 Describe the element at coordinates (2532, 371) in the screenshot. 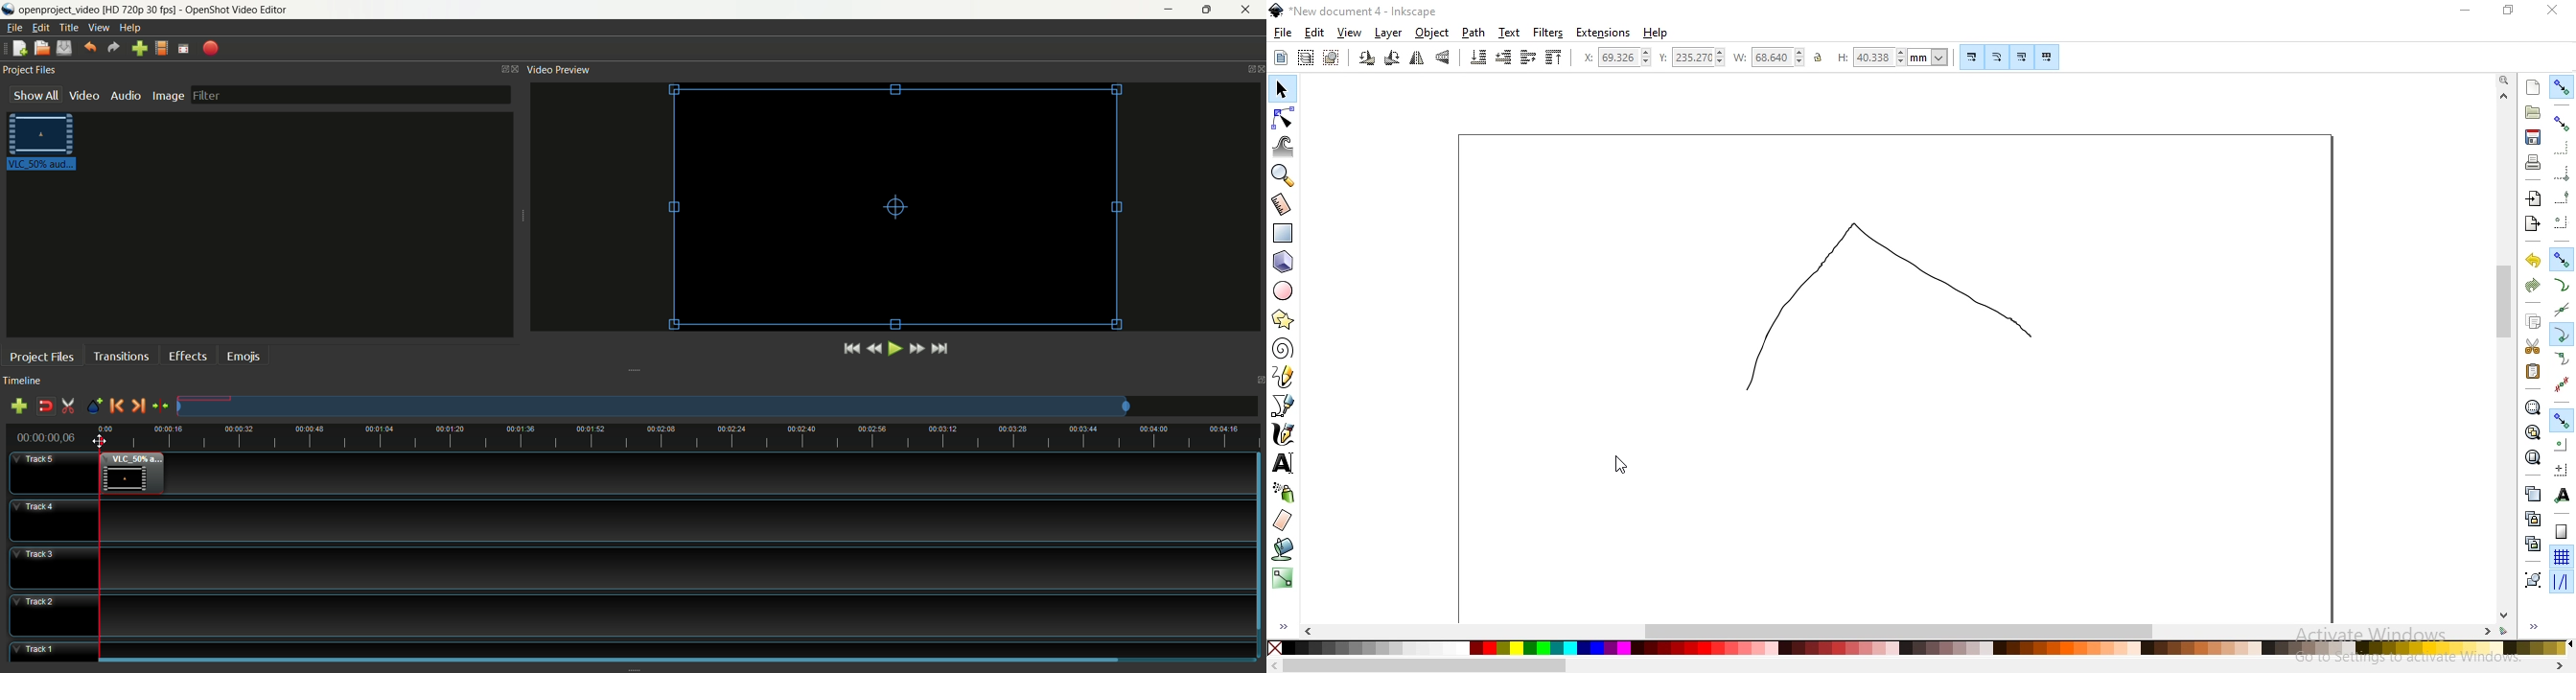

I see `paste` at that location.